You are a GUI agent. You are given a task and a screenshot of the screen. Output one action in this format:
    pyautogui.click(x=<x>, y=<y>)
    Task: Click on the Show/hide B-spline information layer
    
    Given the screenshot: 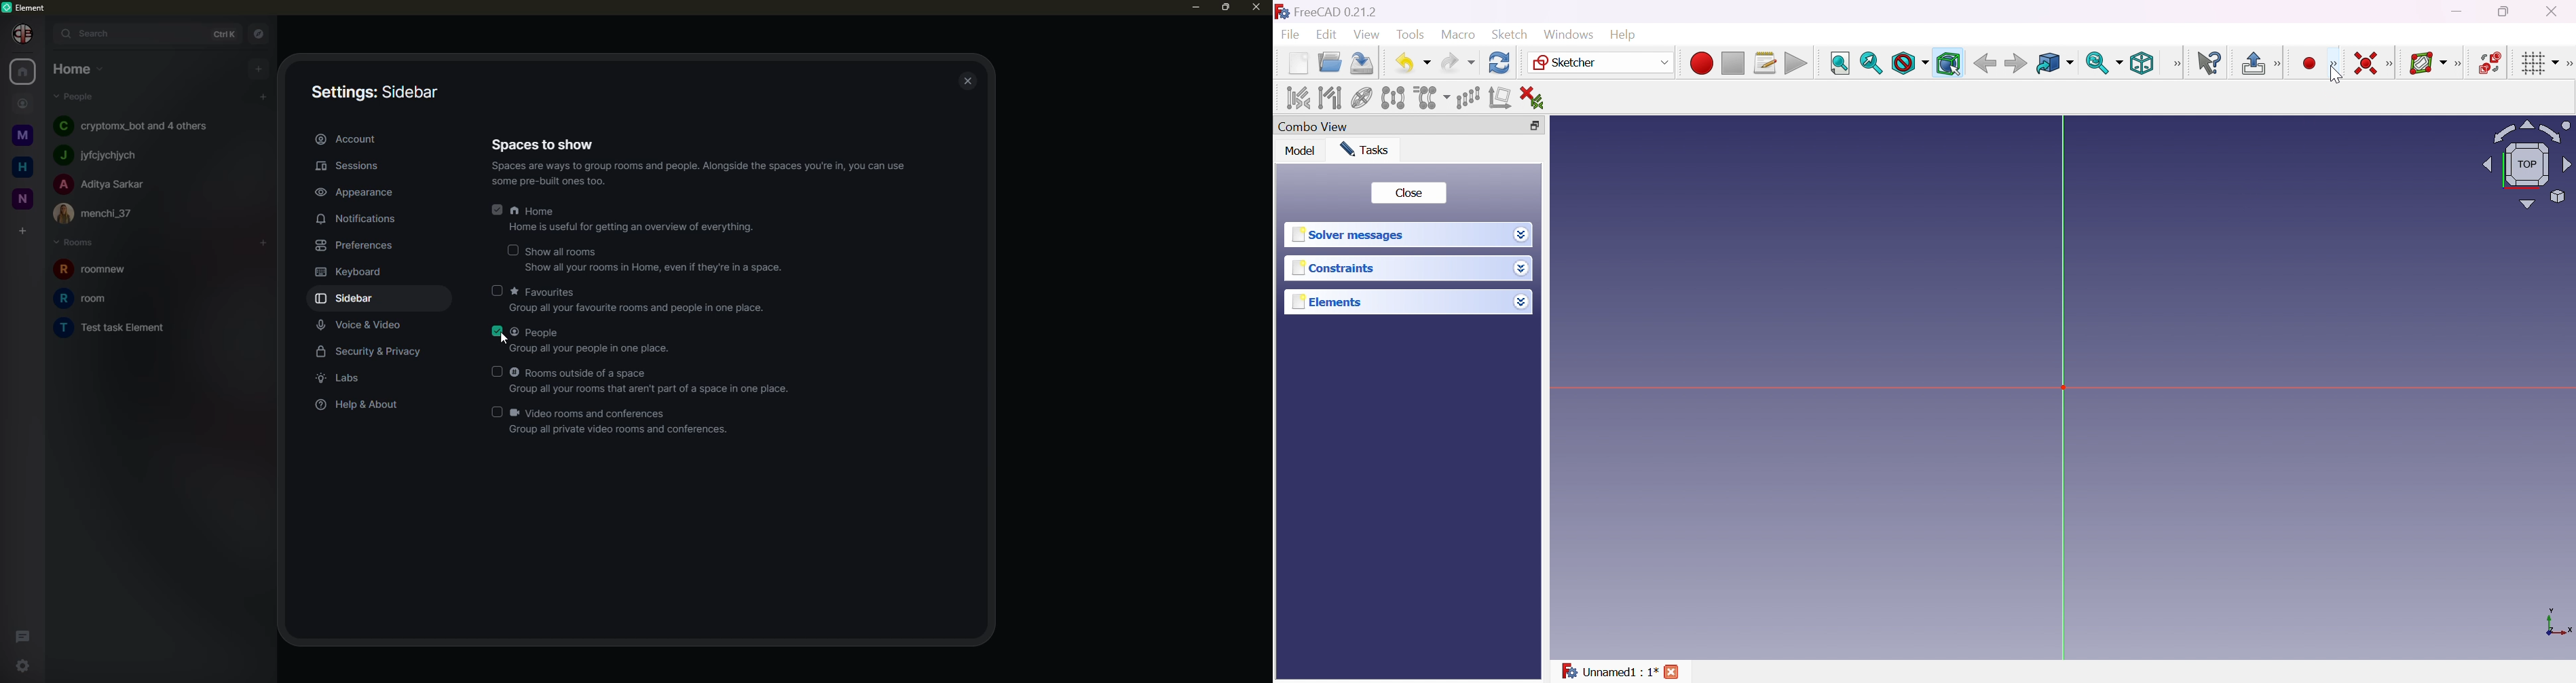 What is the action you would take?
    pyautogui.click(x=2428, y=62)
    